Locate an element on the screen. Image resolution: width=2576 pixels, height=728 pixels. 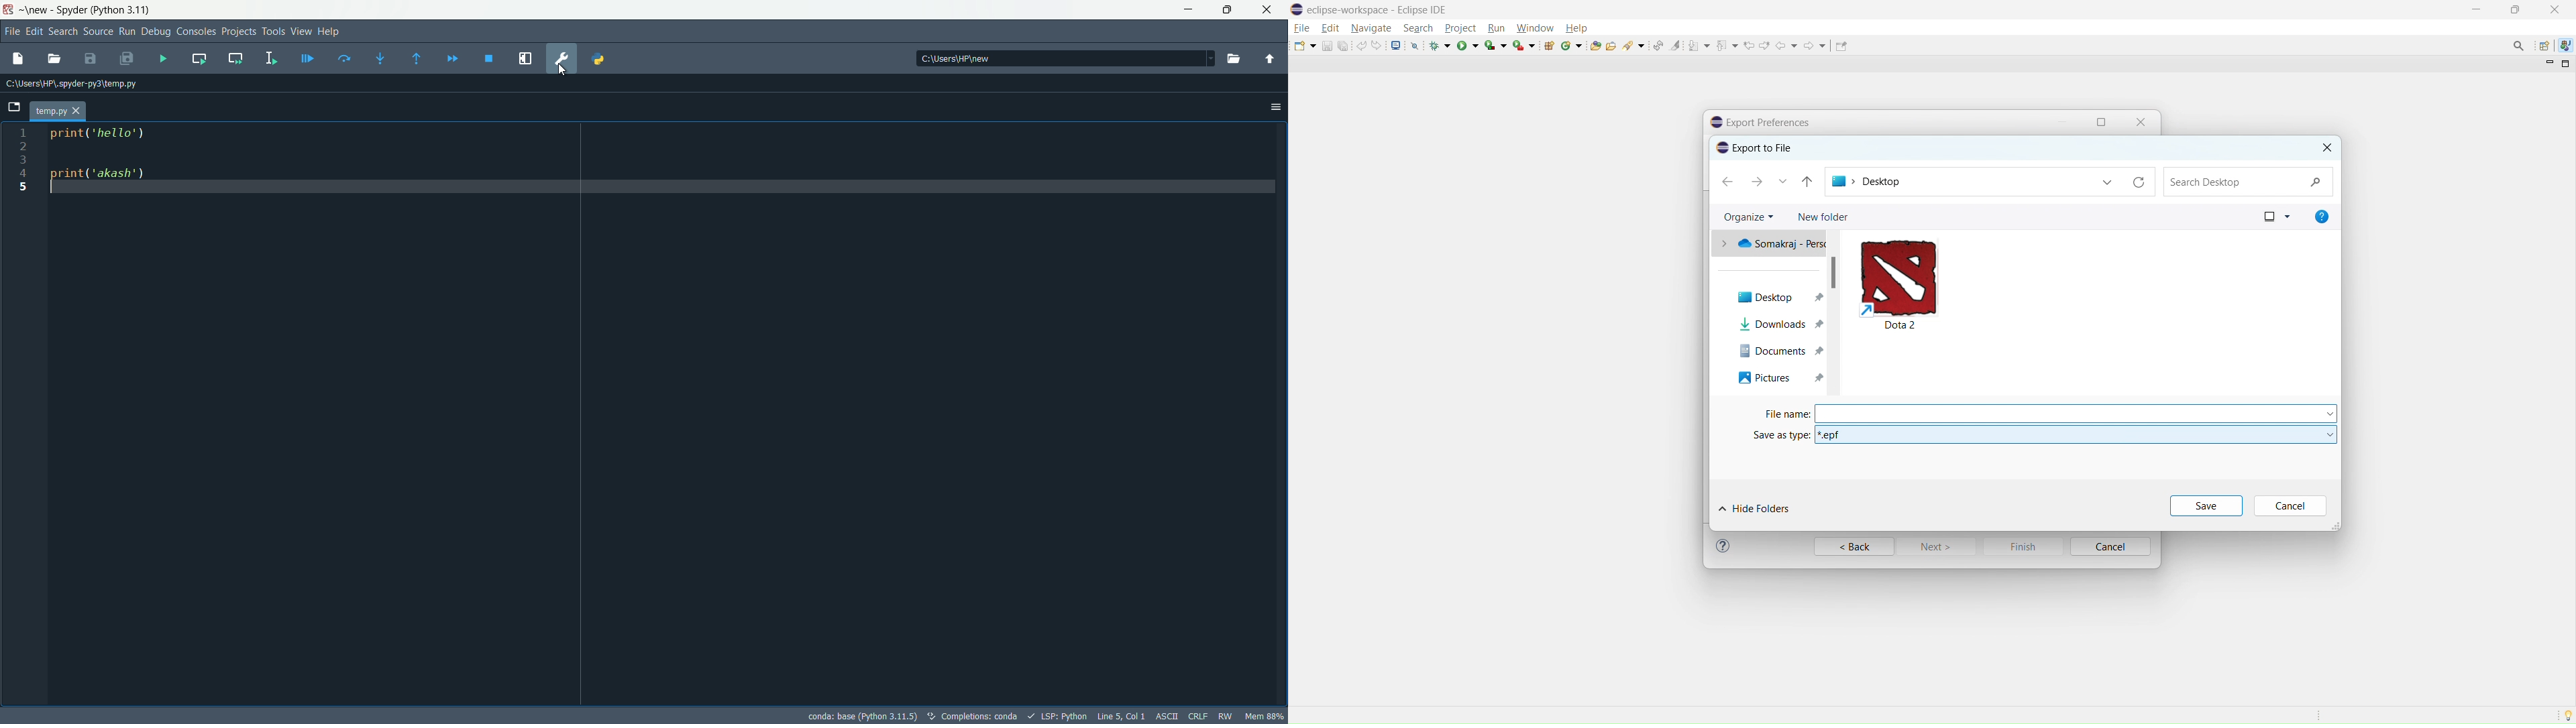
edit menu is located at coordinates (35, 30).